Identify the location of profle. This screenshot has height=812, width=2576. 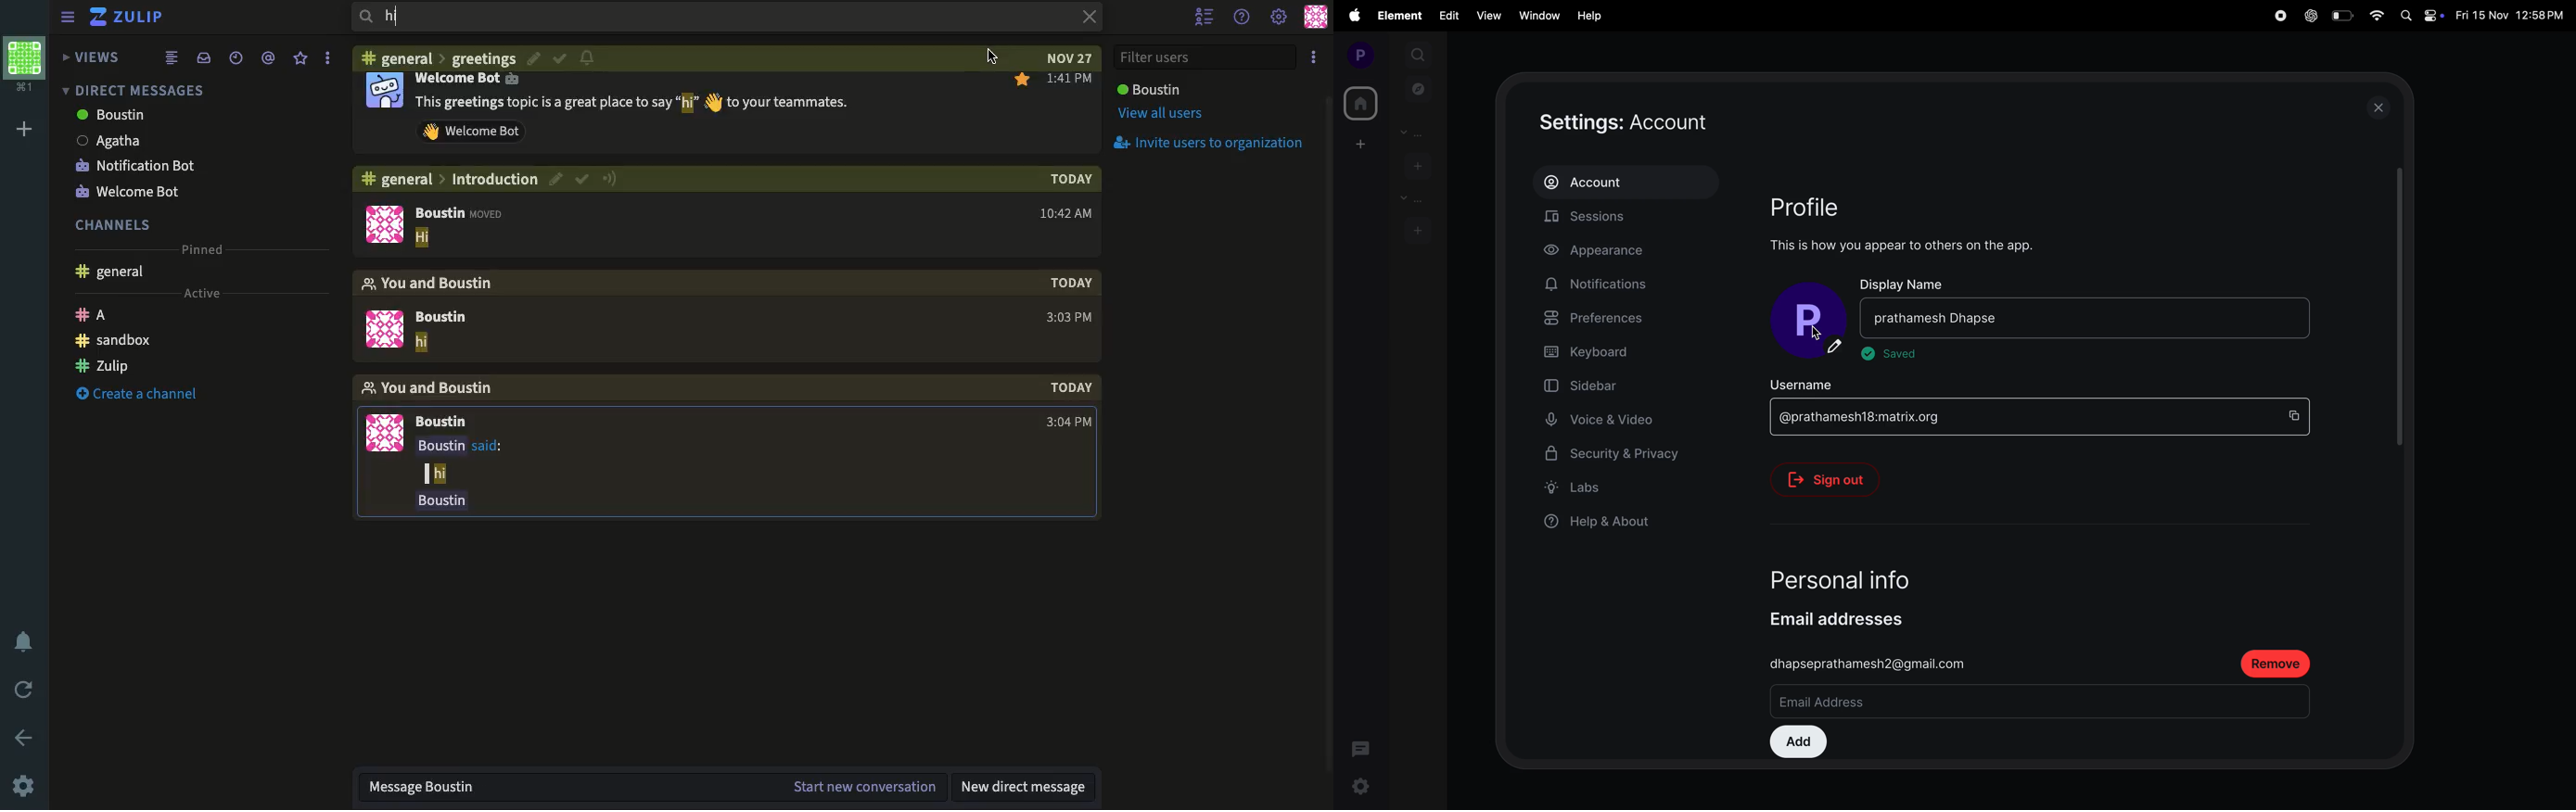
(1820, 205).